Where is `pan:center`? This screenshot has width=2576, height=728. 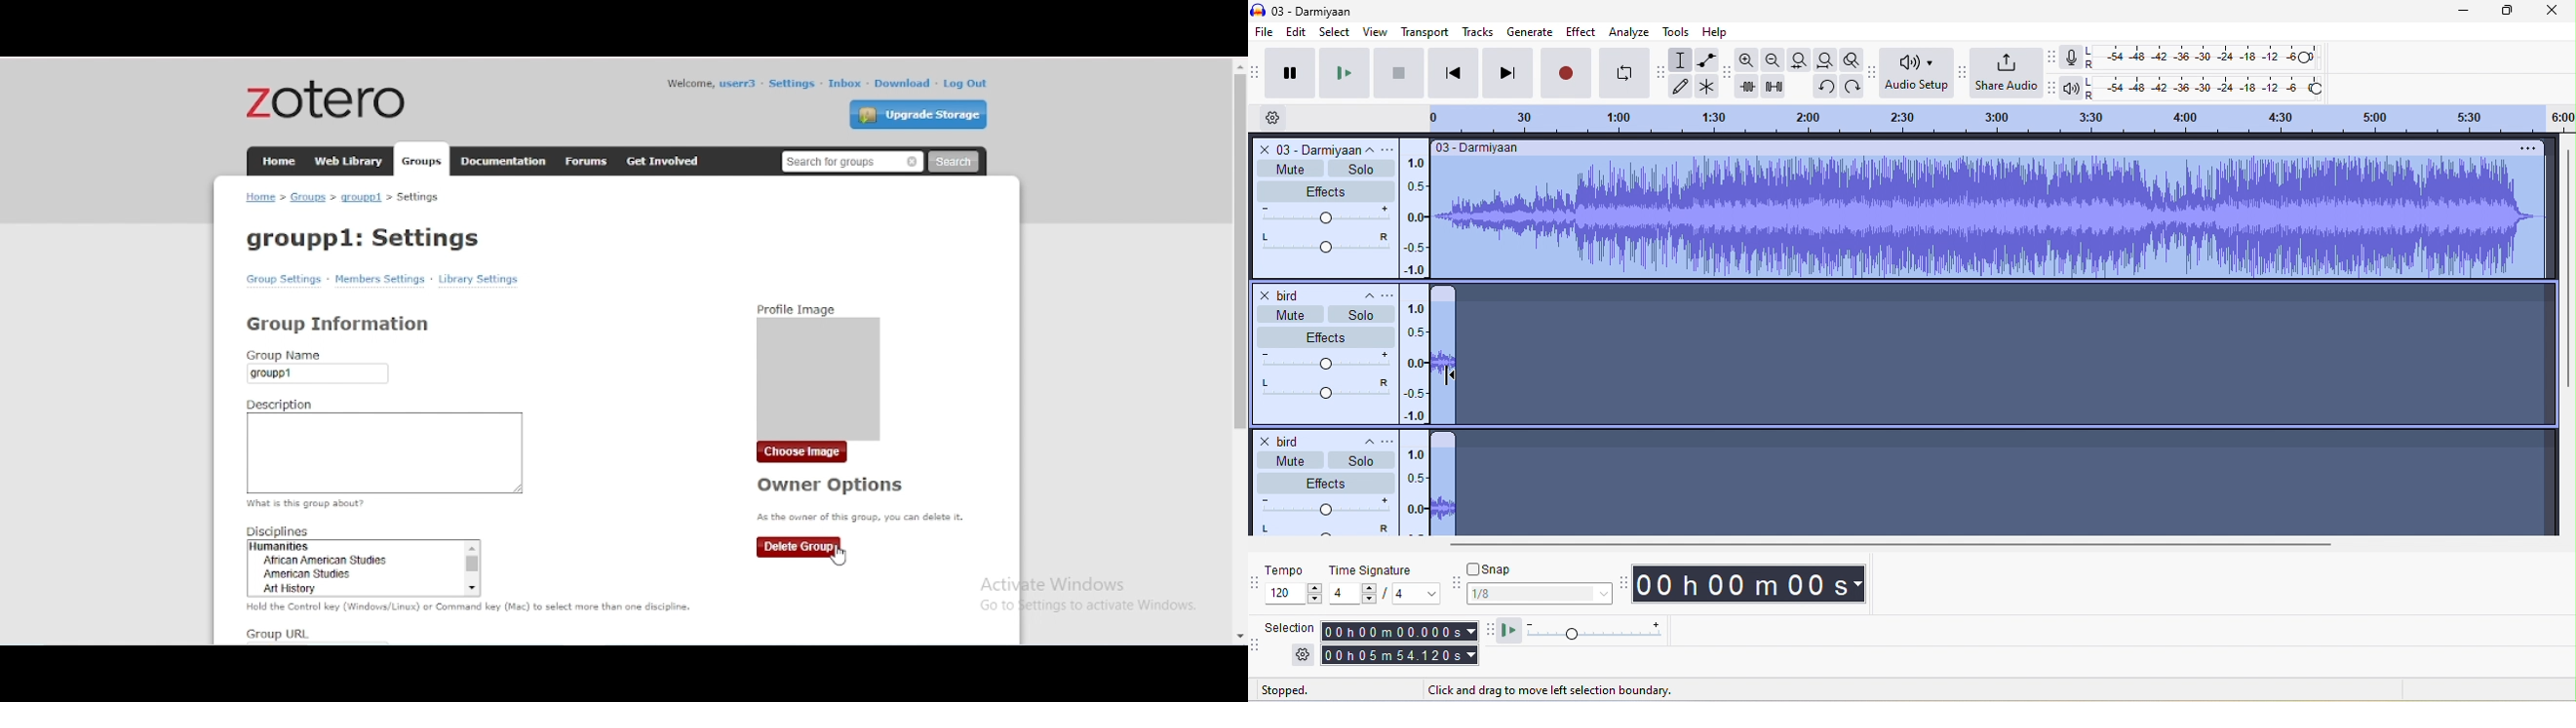 pan:center is located at coordinates (1323, 530).